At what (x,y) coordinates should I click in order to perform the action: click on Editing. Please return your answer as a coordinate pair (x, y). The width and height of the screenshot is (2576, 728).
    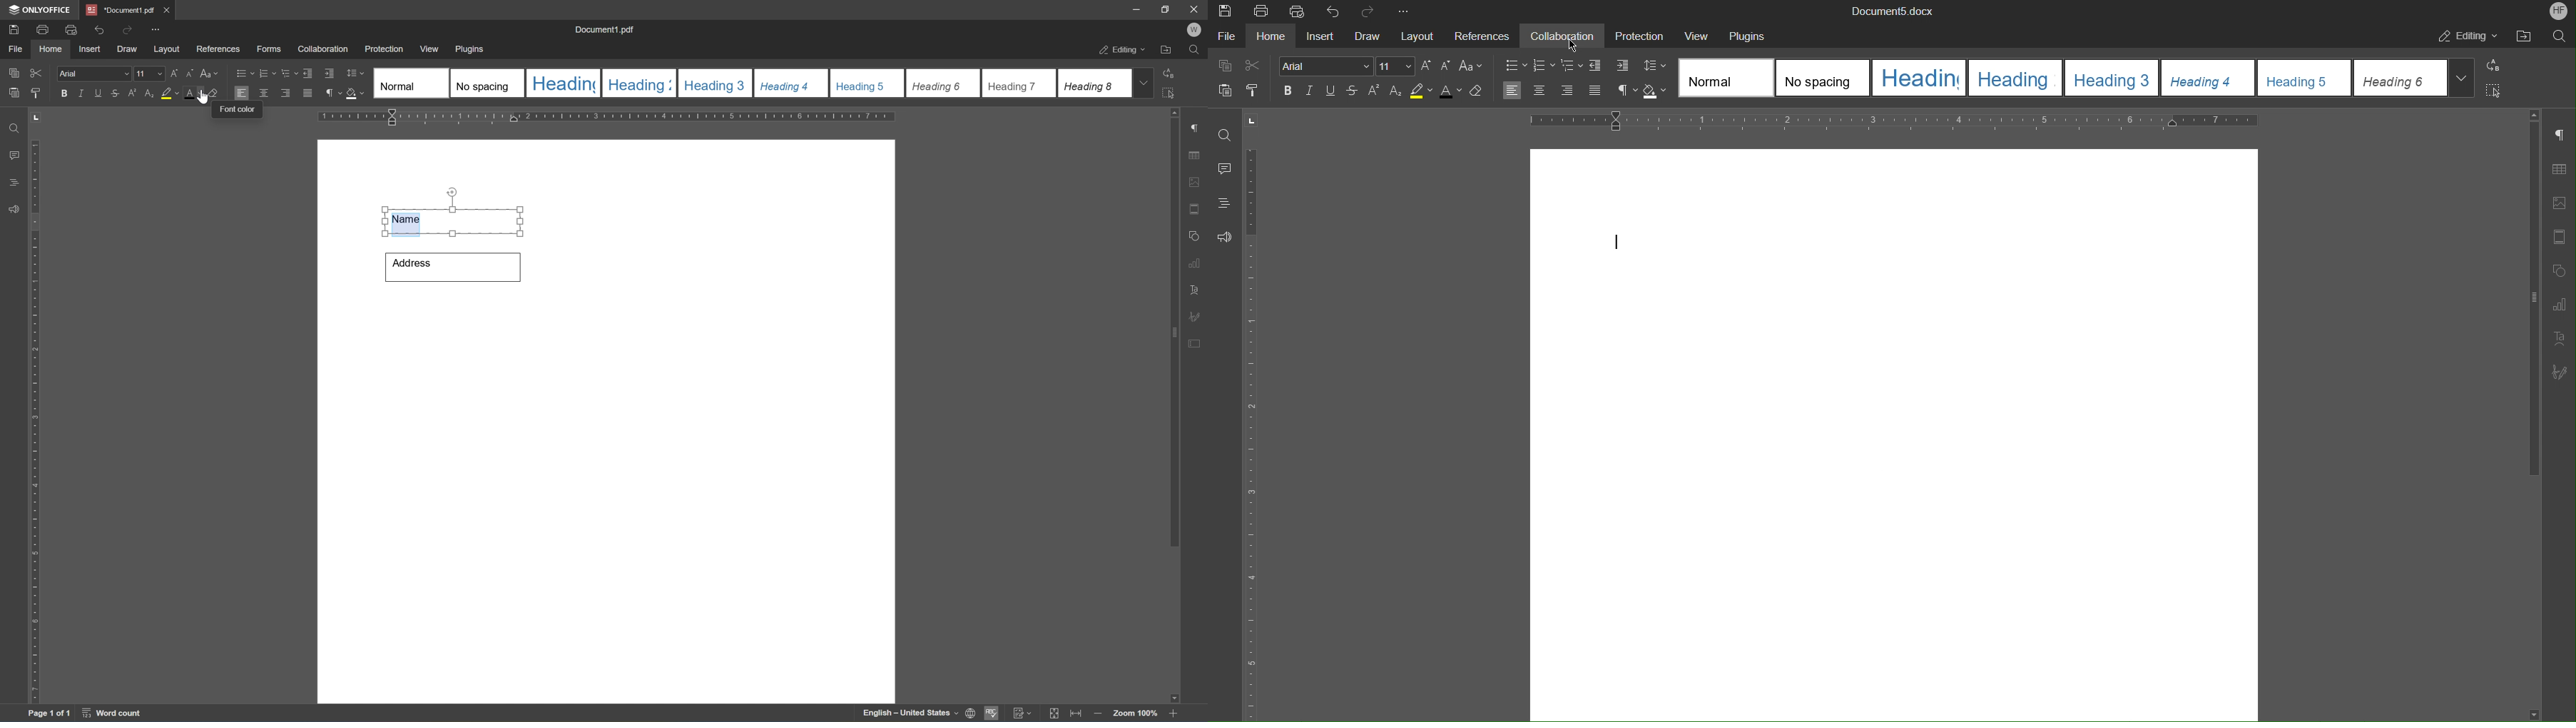
    Looking at the image, I should click on (2463, 36).